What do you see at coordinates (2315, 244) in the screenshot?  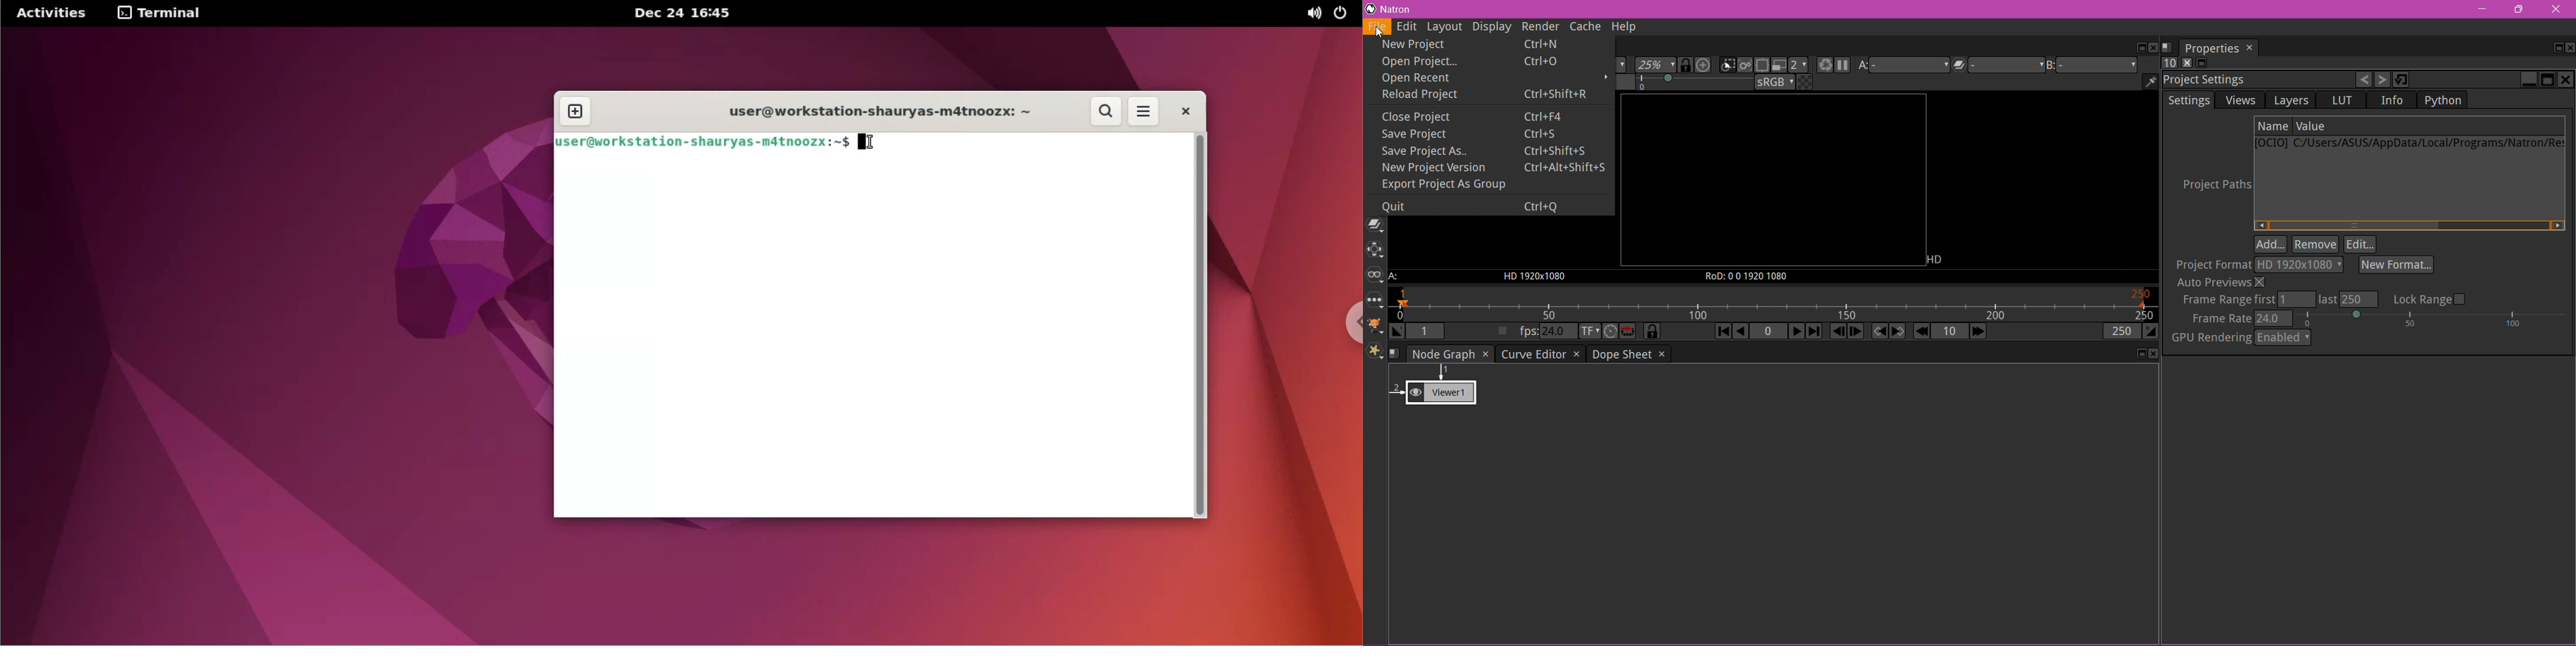 I see `Remove` at bounding box center [2315, 244].